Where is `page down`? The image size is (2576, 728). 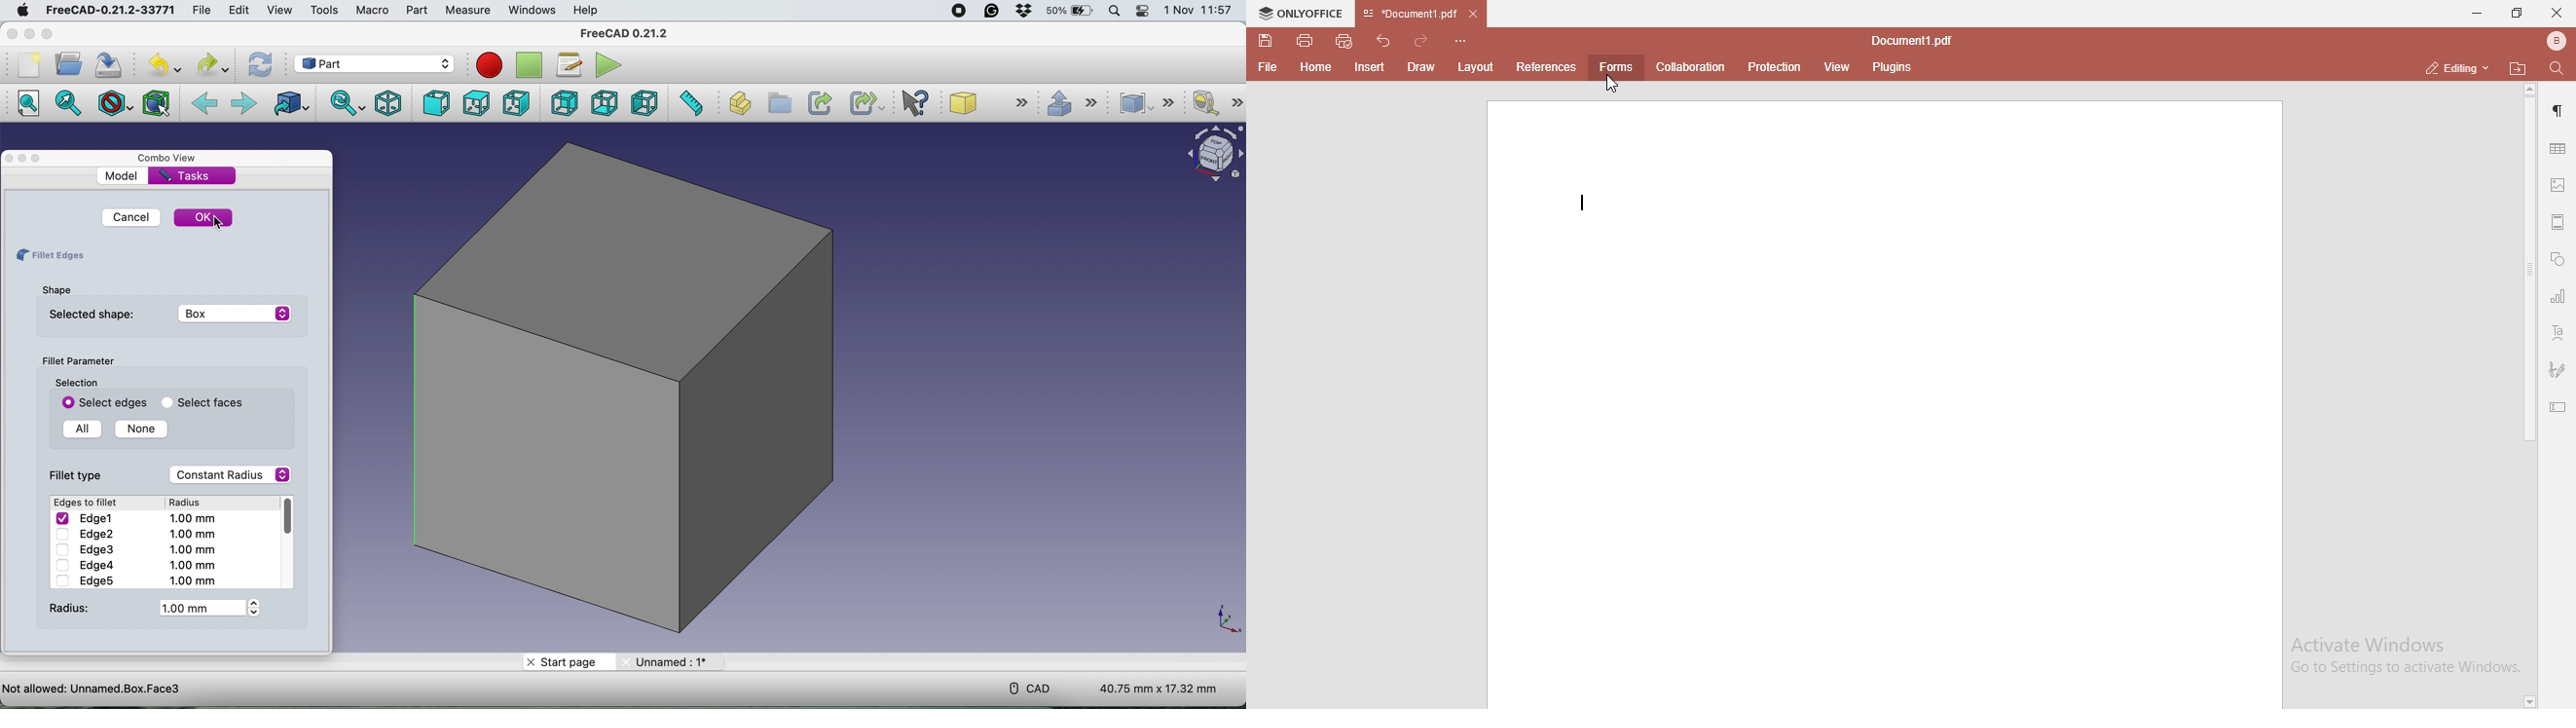 page down is located at coordinates (2529, 702).